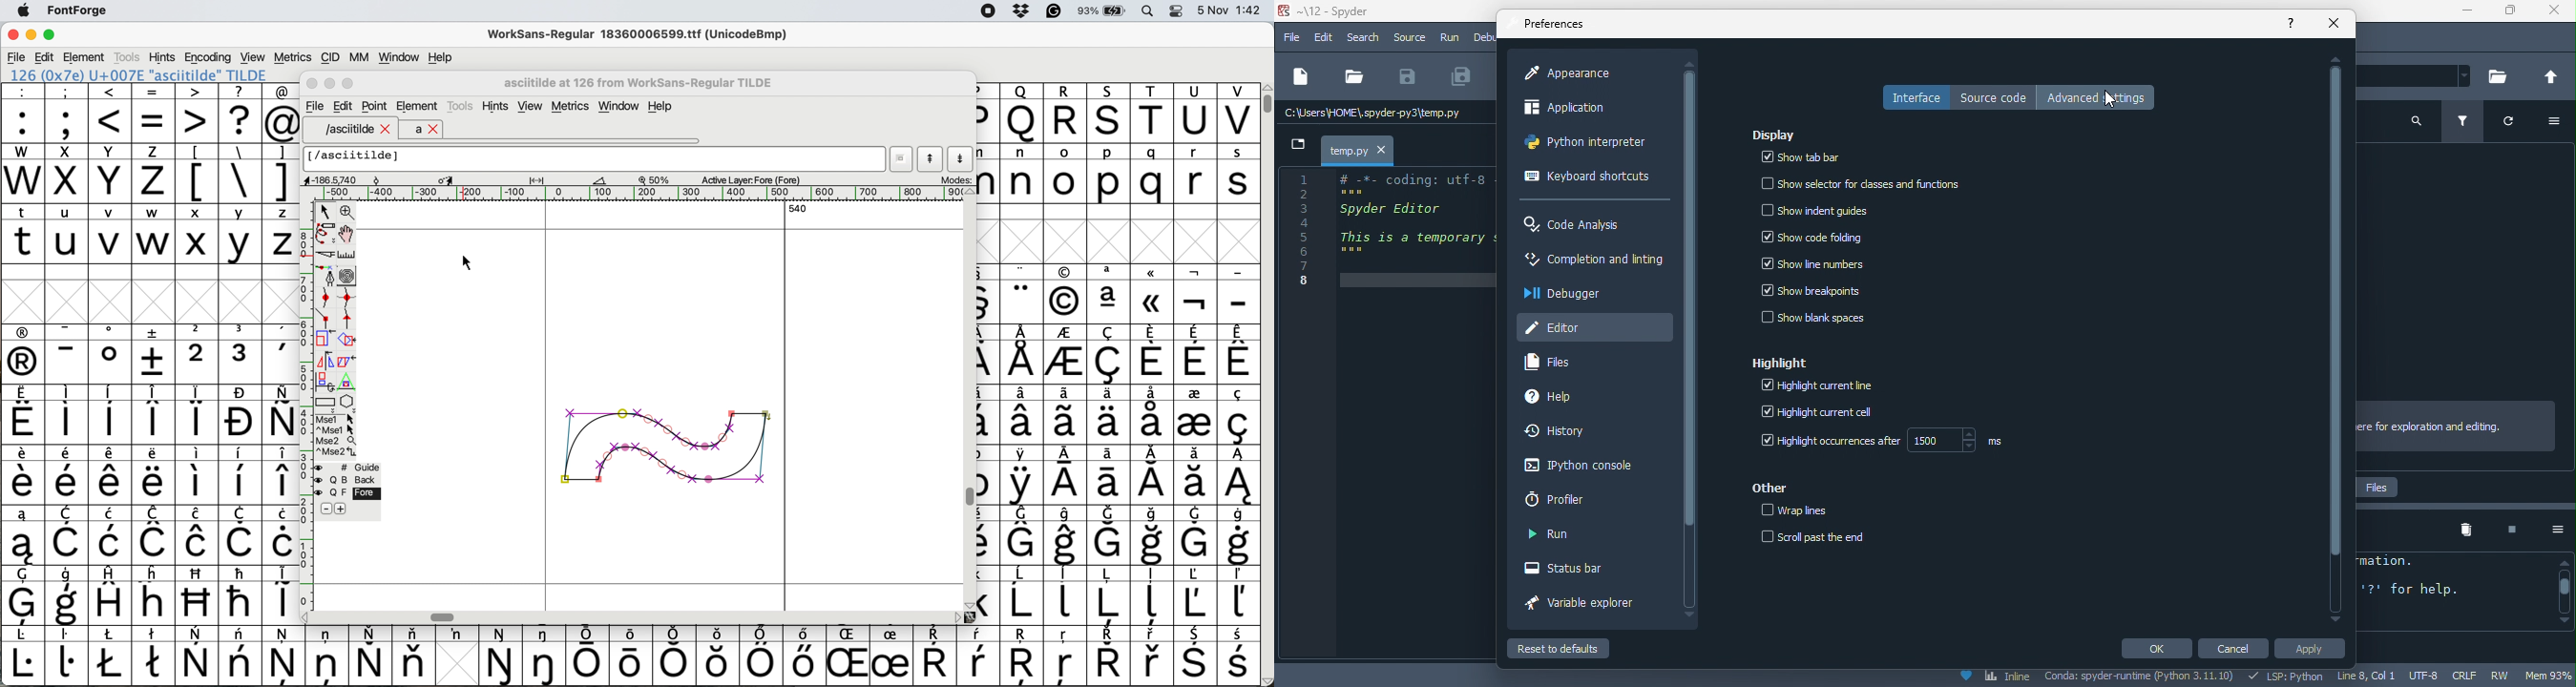  Describe the element at coordinates (240, 476) in the screenshot. I see `symbol` at that location.